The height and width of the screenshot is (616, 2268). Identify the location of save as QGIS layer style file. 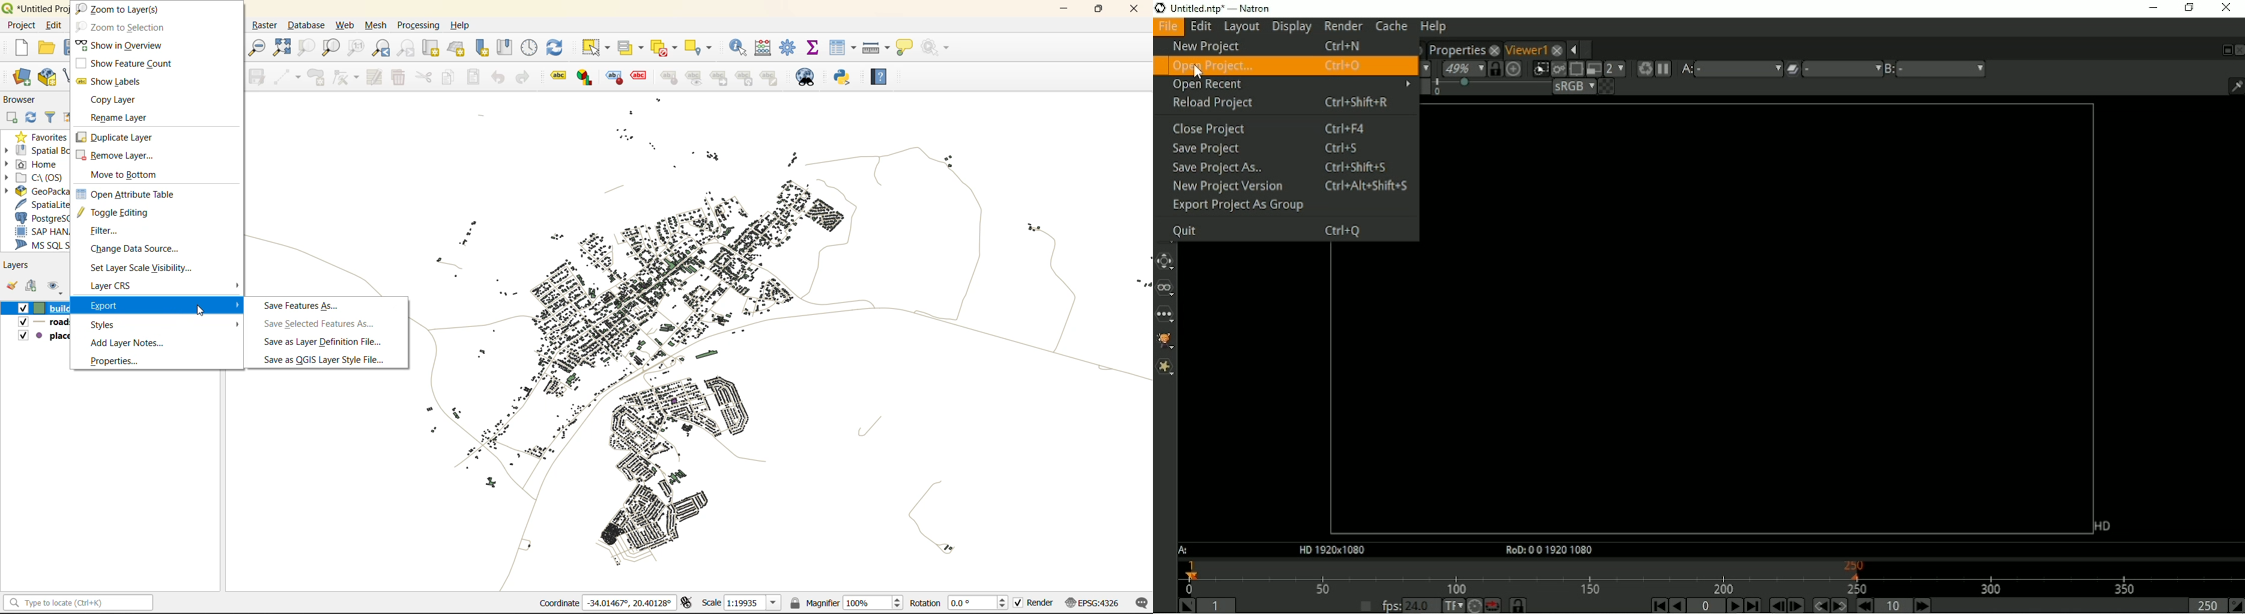
(326, 360).